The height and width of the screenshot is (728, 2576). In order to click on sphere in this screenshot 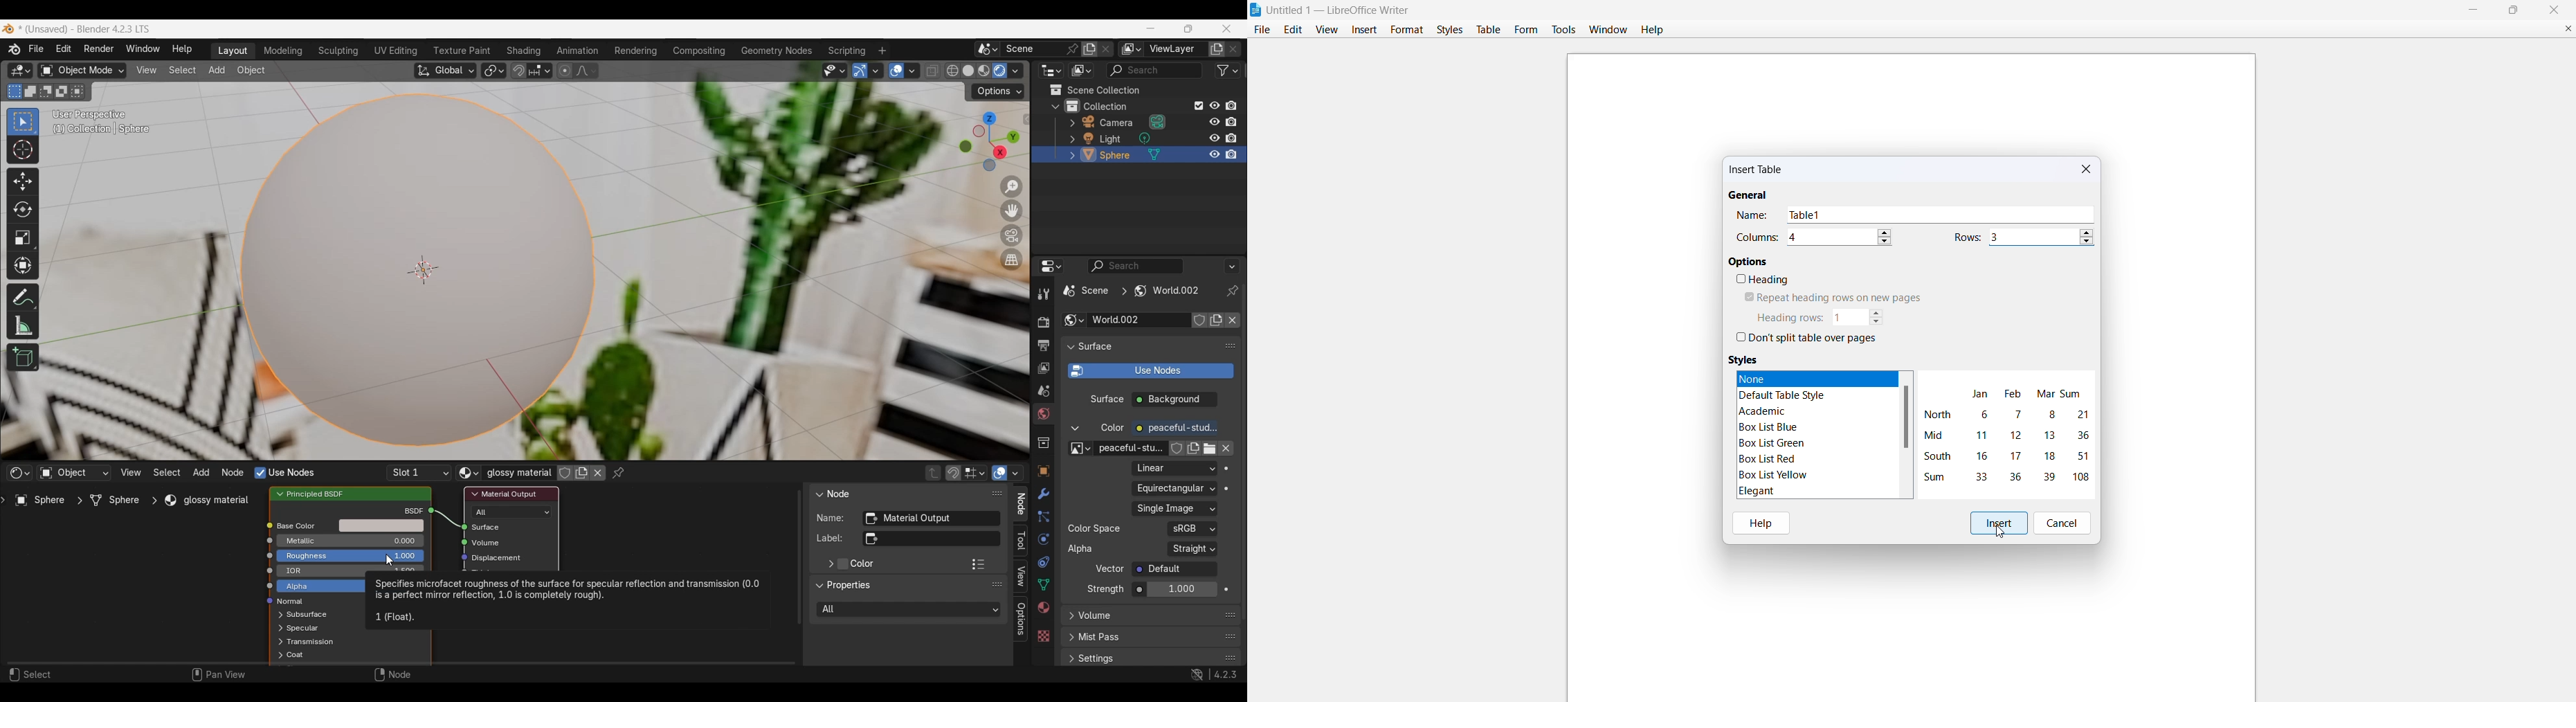, I will do `click(1117, 157)`.